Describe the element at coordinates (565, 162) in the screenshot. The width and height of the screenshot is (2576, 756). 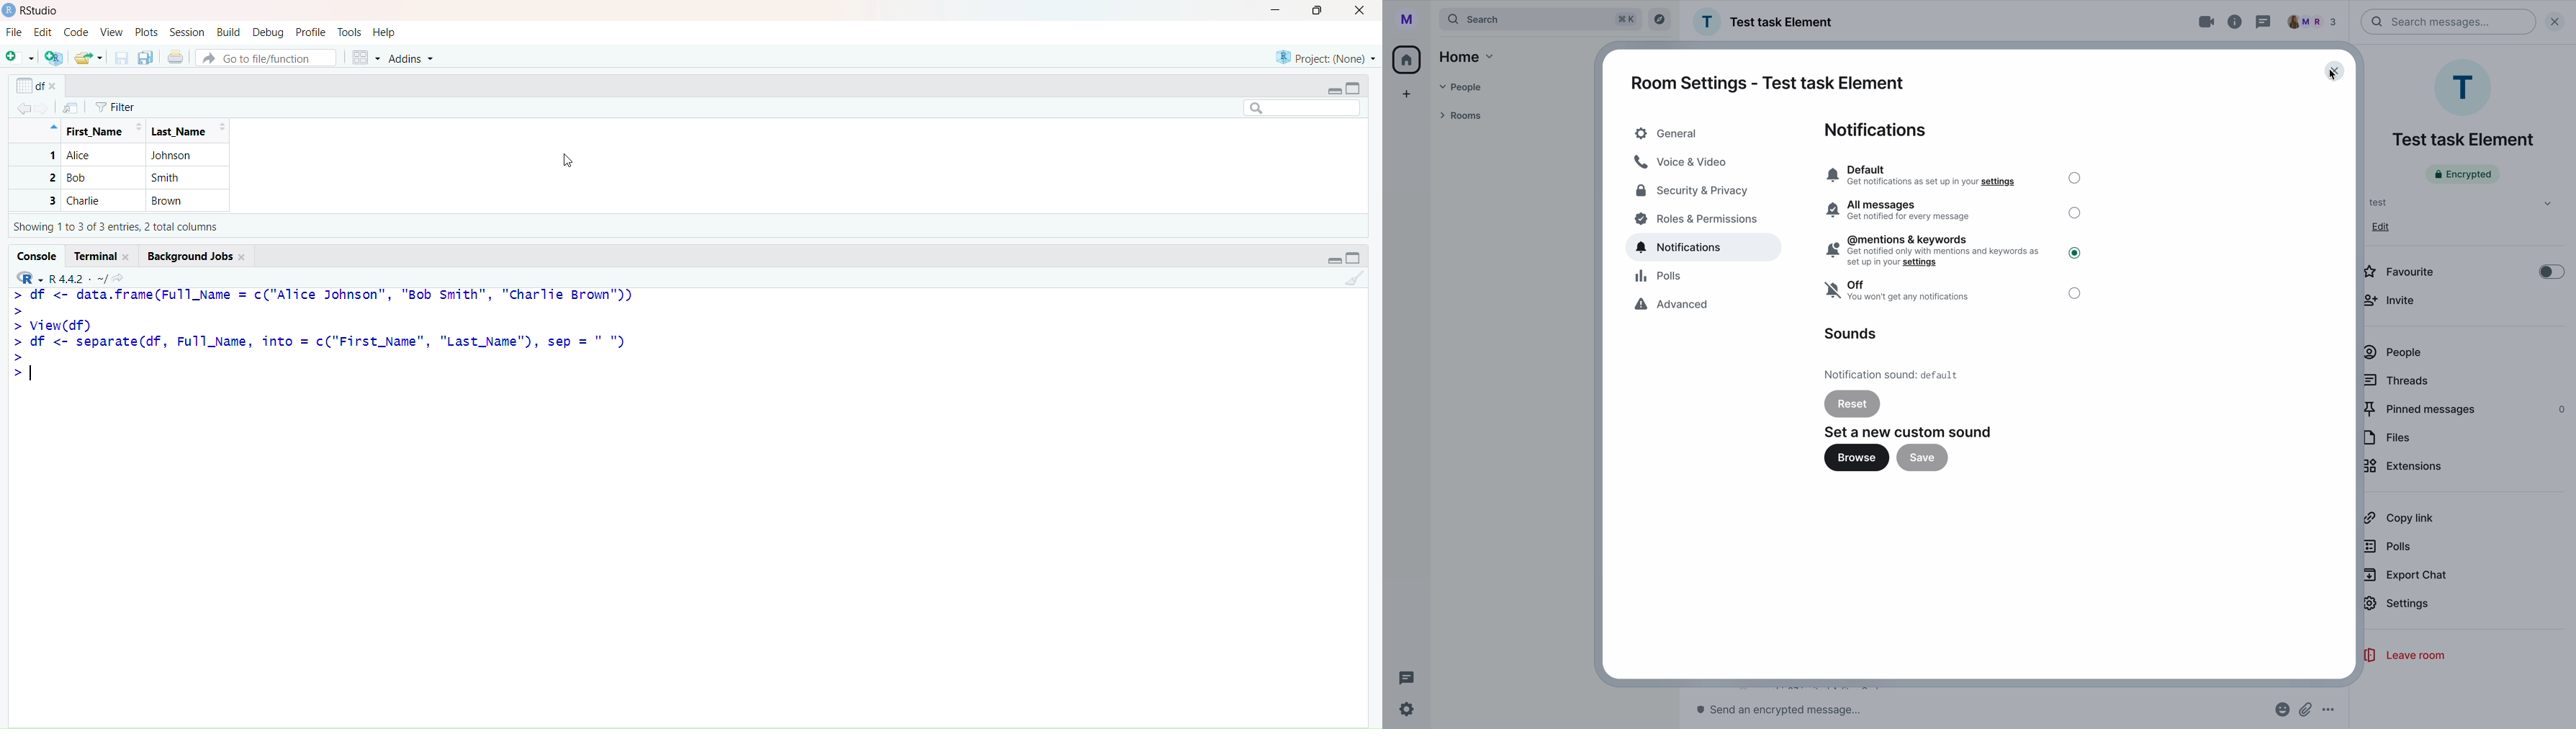
I see `Cursor` at that location.